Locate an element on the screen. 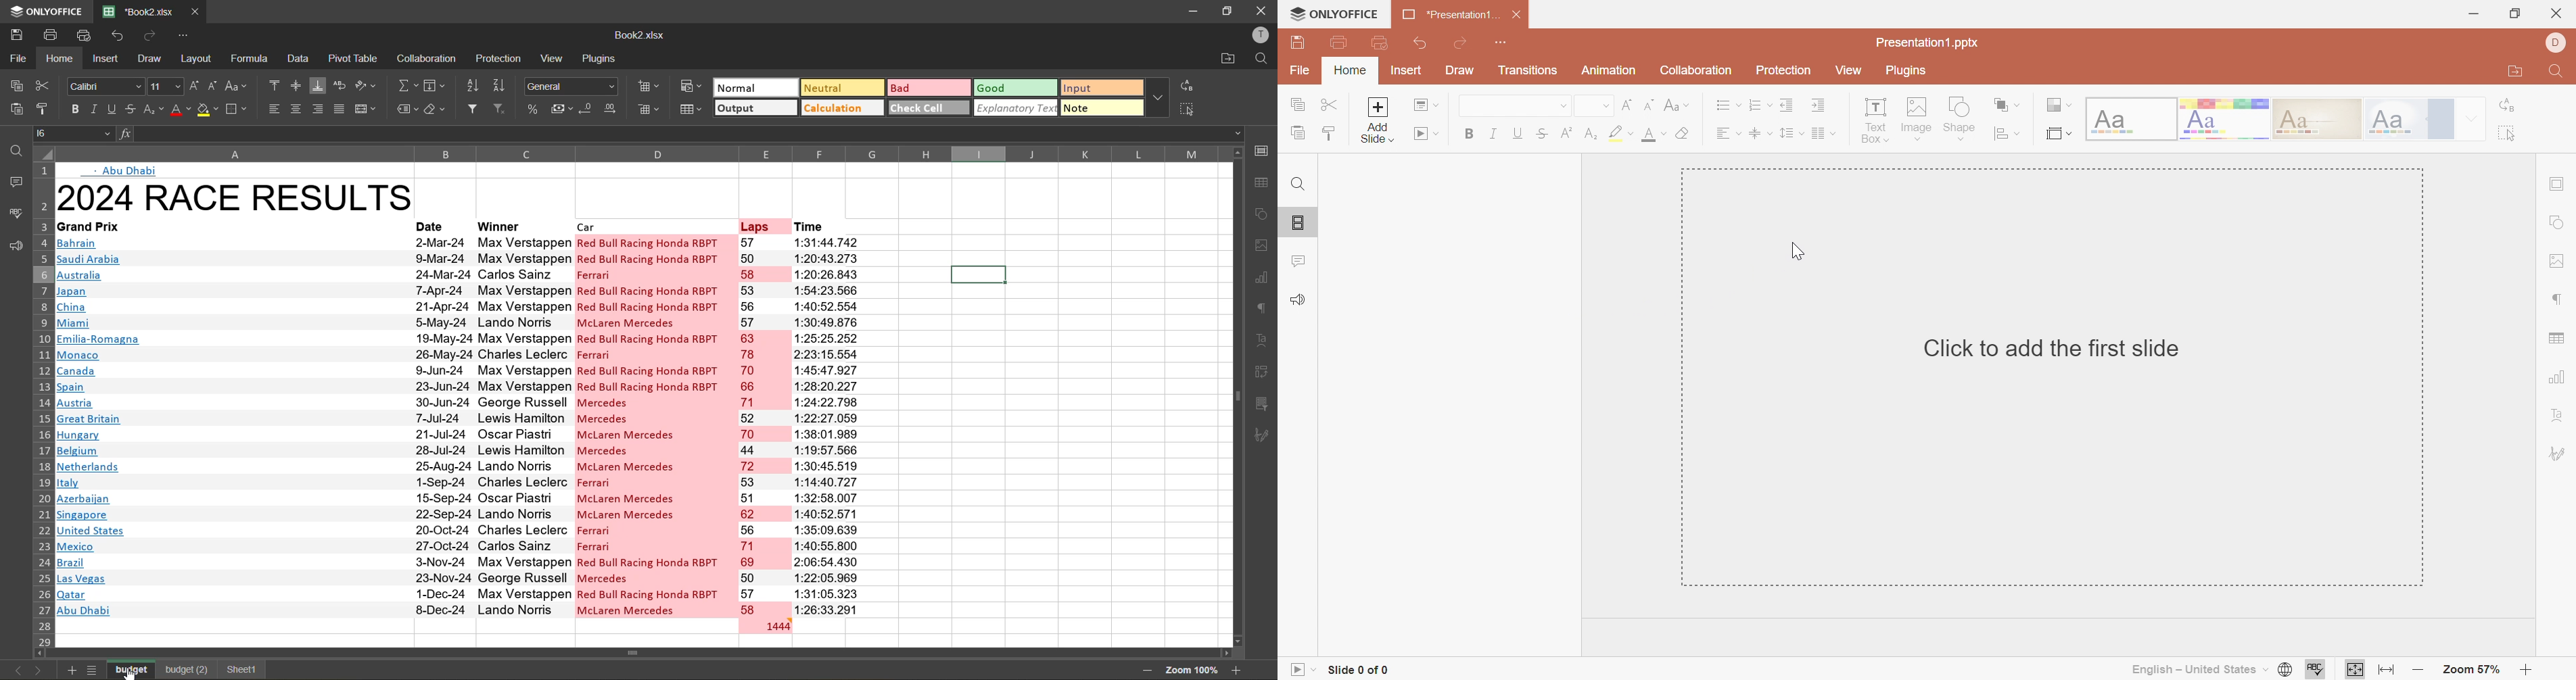  Drop Down is located at coordinates (2019, 103).